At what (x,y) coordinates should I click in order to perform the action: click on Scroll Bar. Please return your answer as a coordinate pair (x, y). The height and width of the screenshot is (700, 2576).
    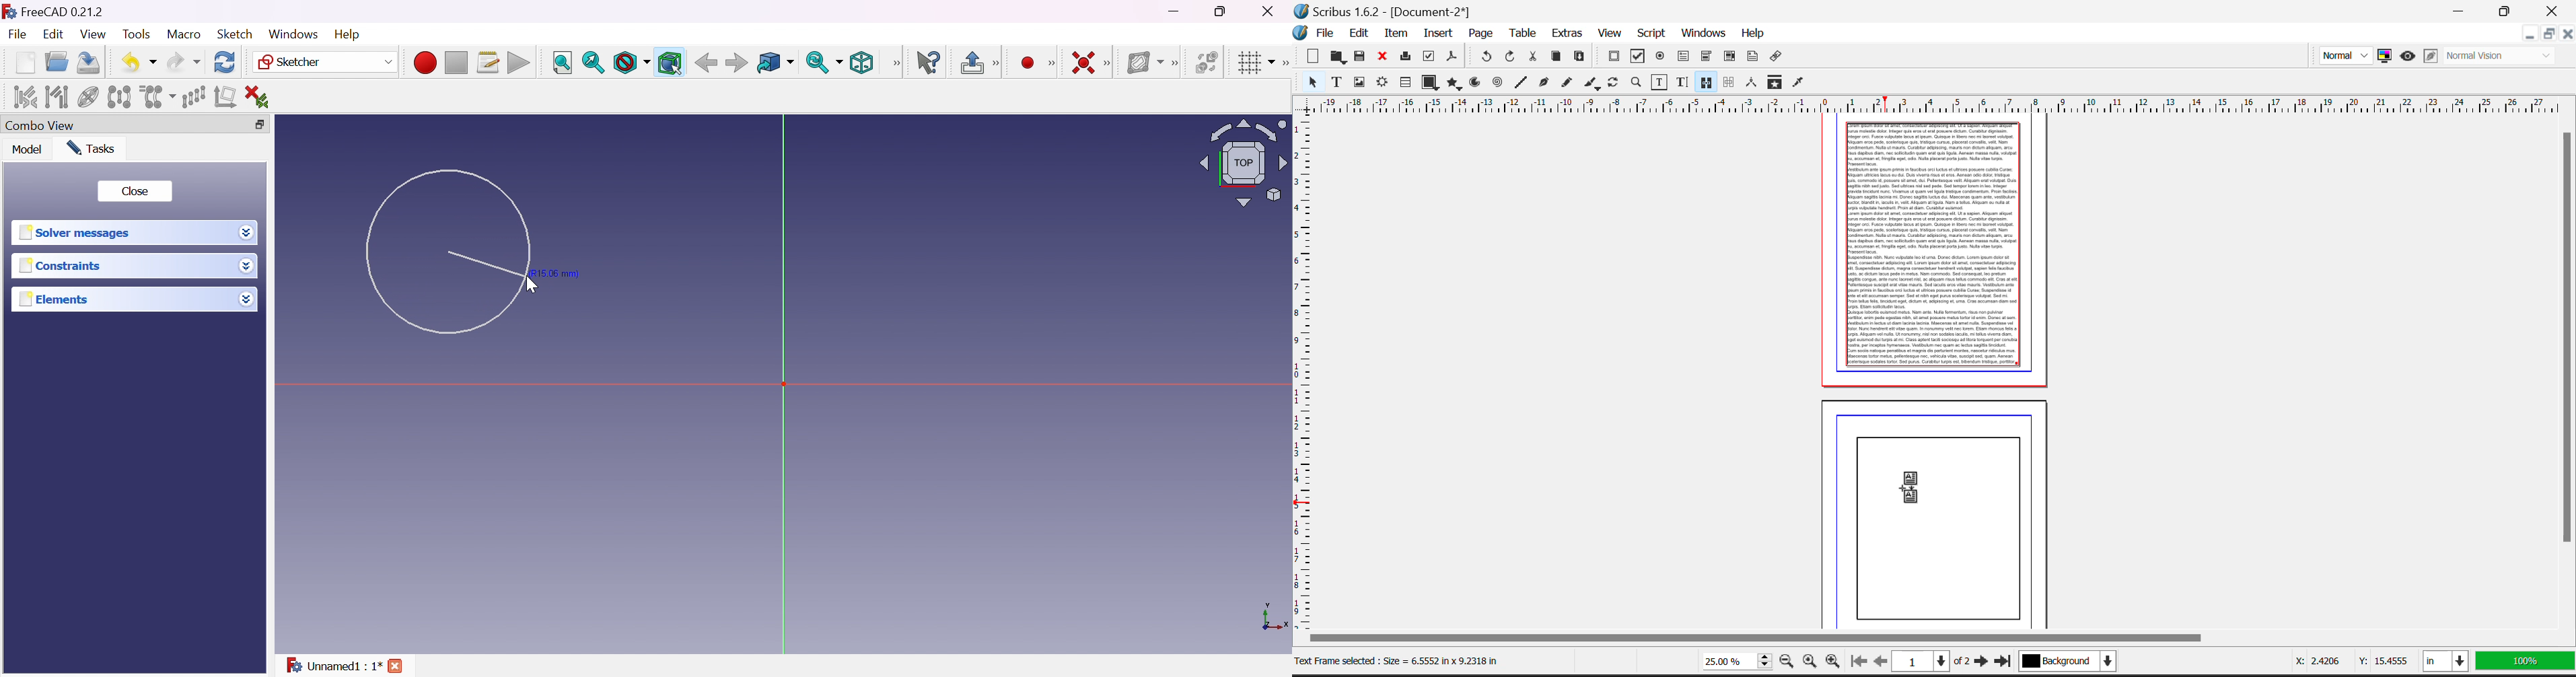
    Looking at the image, I should click on (1930, 638).